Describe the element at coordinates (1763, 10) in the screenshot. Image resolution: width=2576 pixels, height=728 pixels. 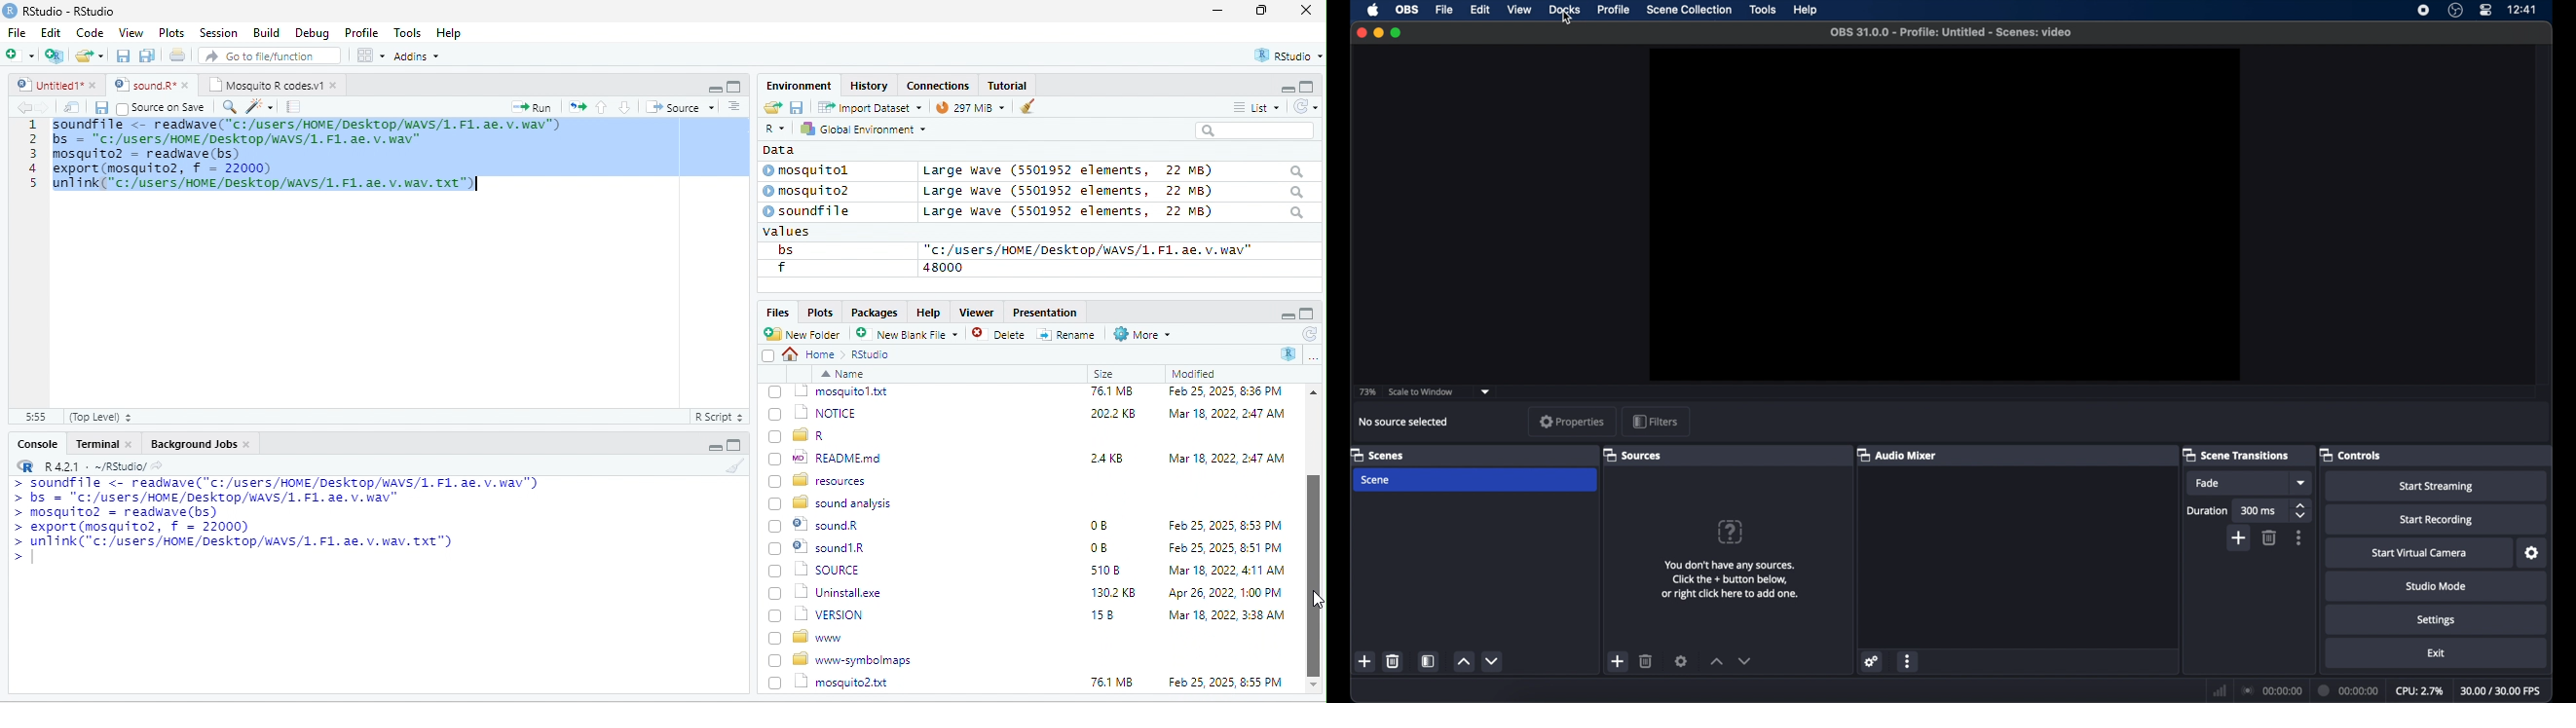
I see `tools` at that location.